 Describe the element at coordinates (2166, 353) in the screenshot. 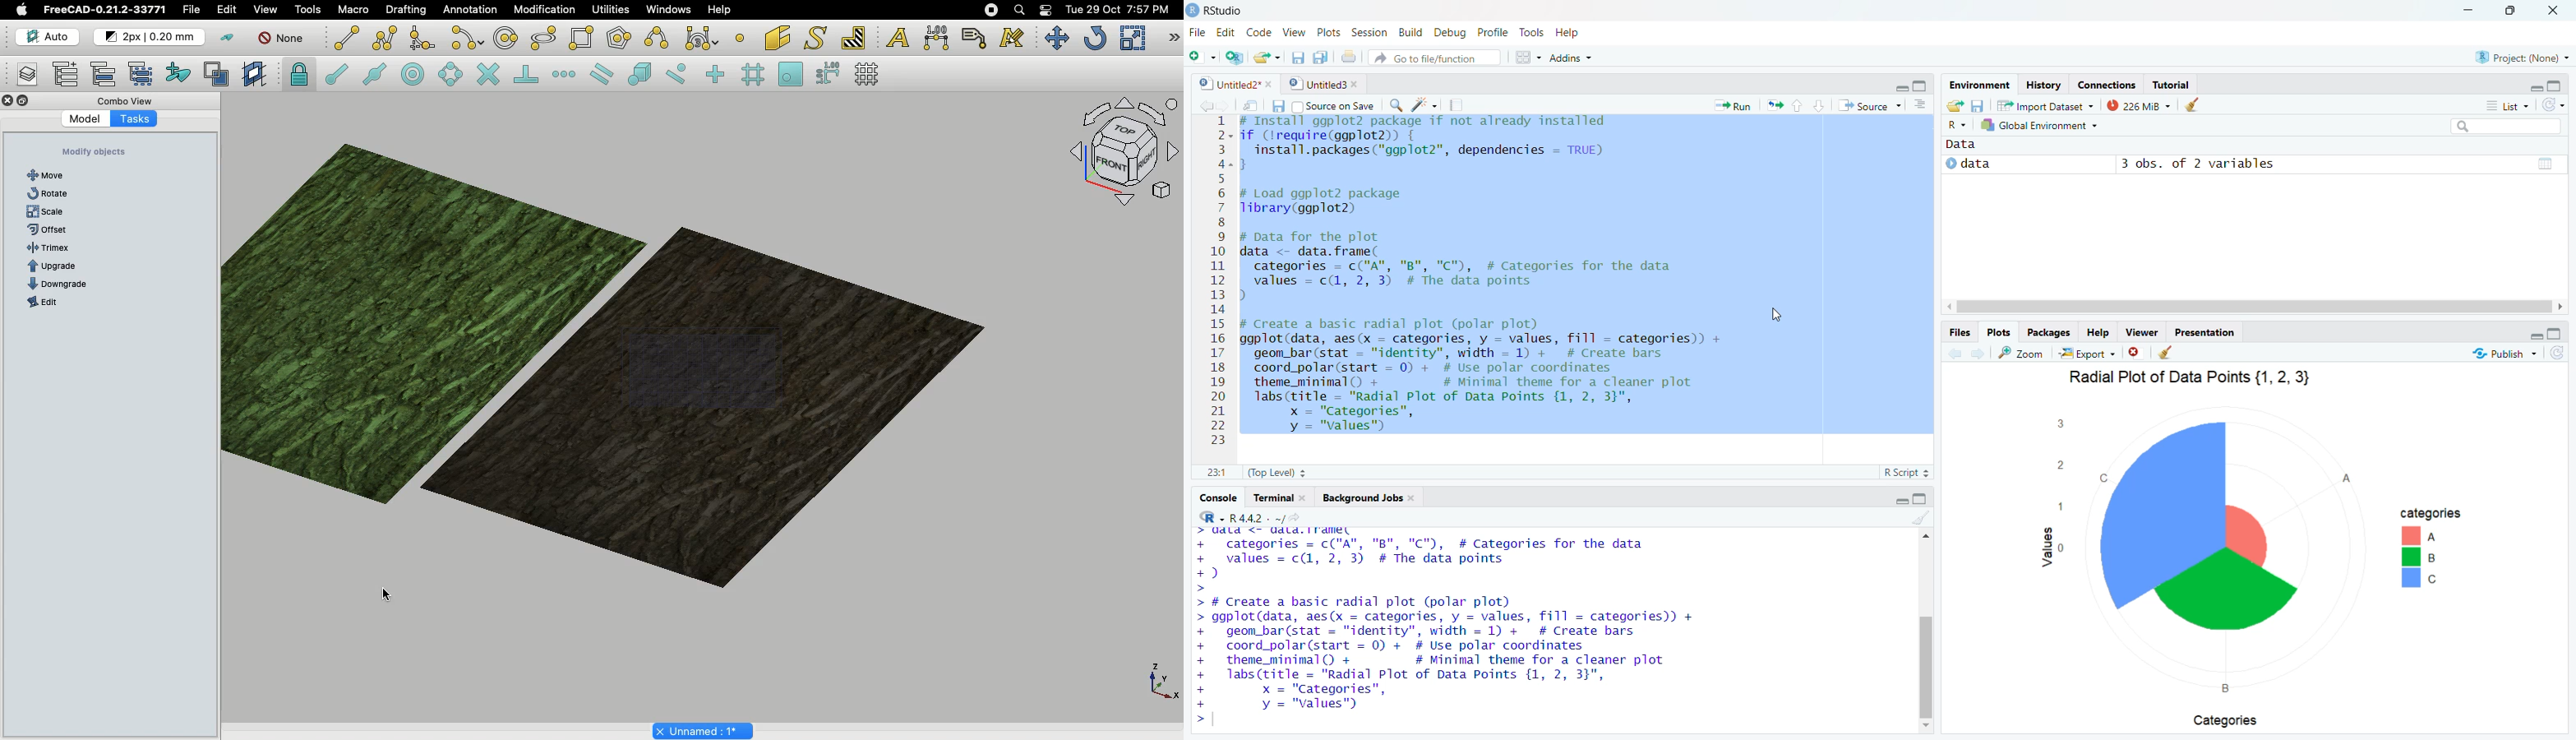

I see `cleaner` at that location.